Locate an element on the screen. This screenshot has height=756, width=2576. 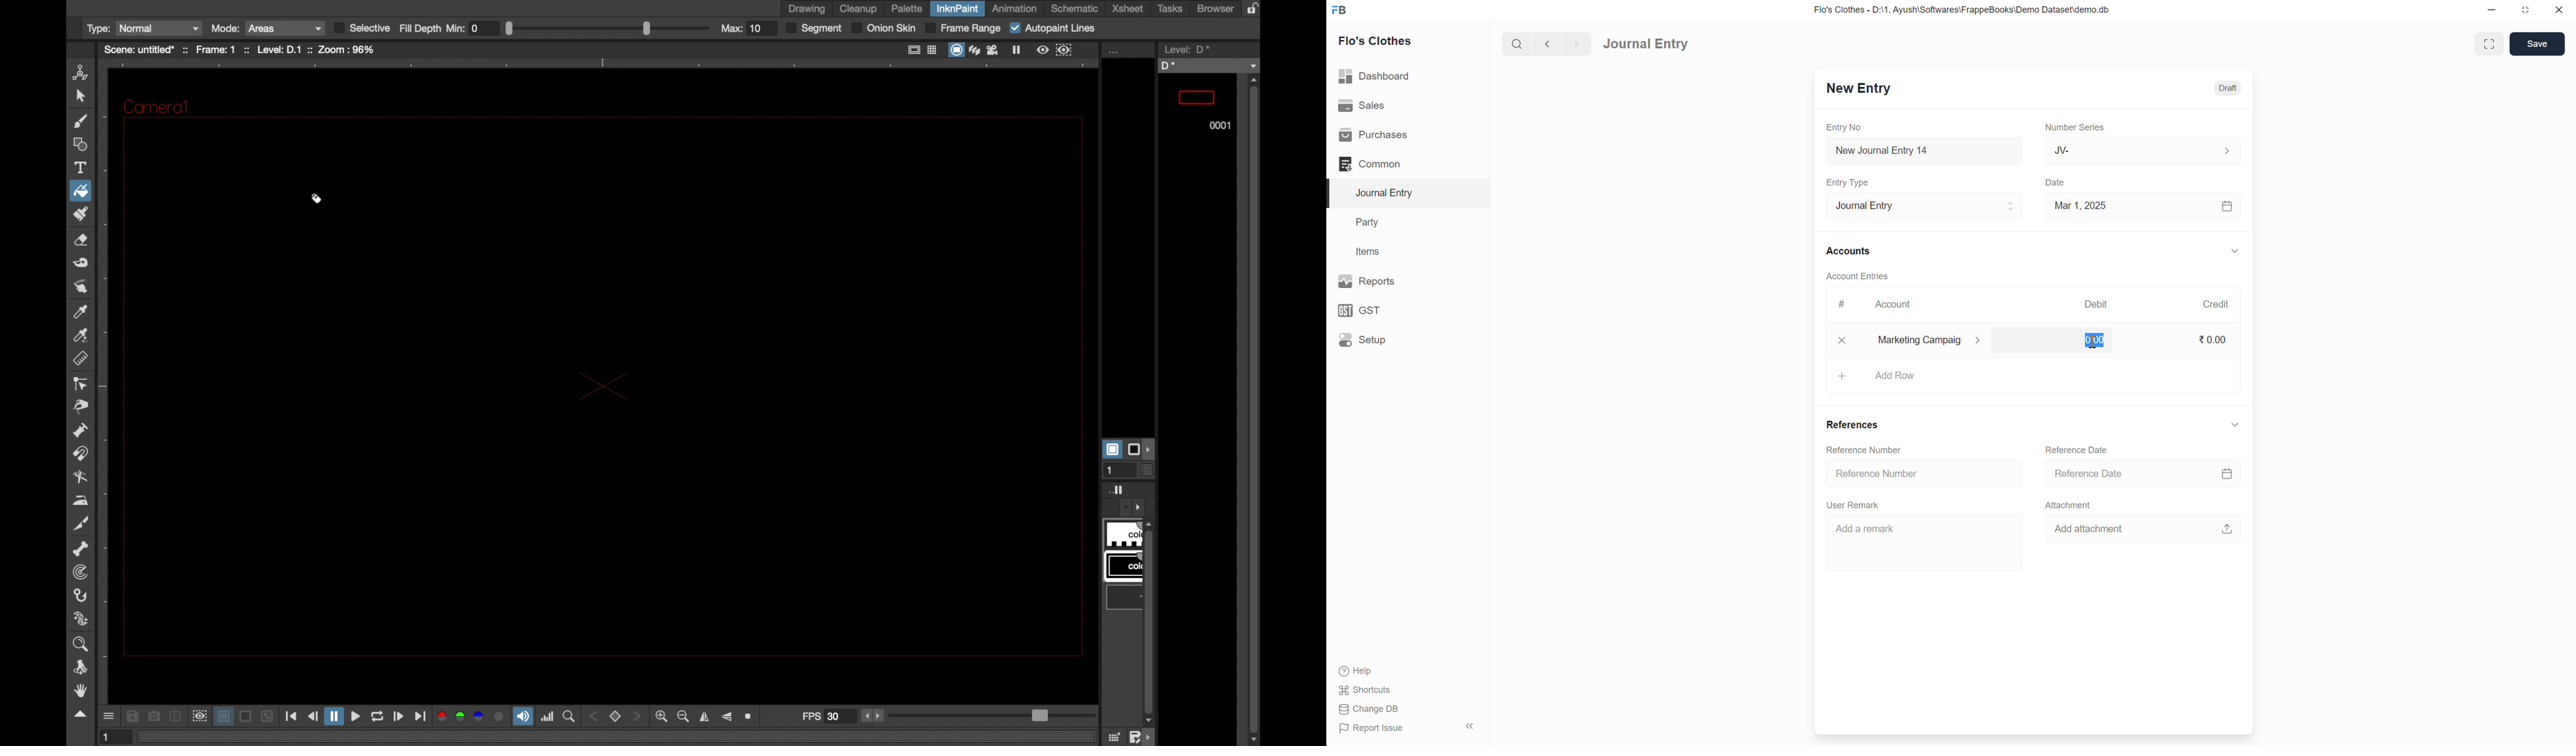
close is located at coordinates (2559, 10).